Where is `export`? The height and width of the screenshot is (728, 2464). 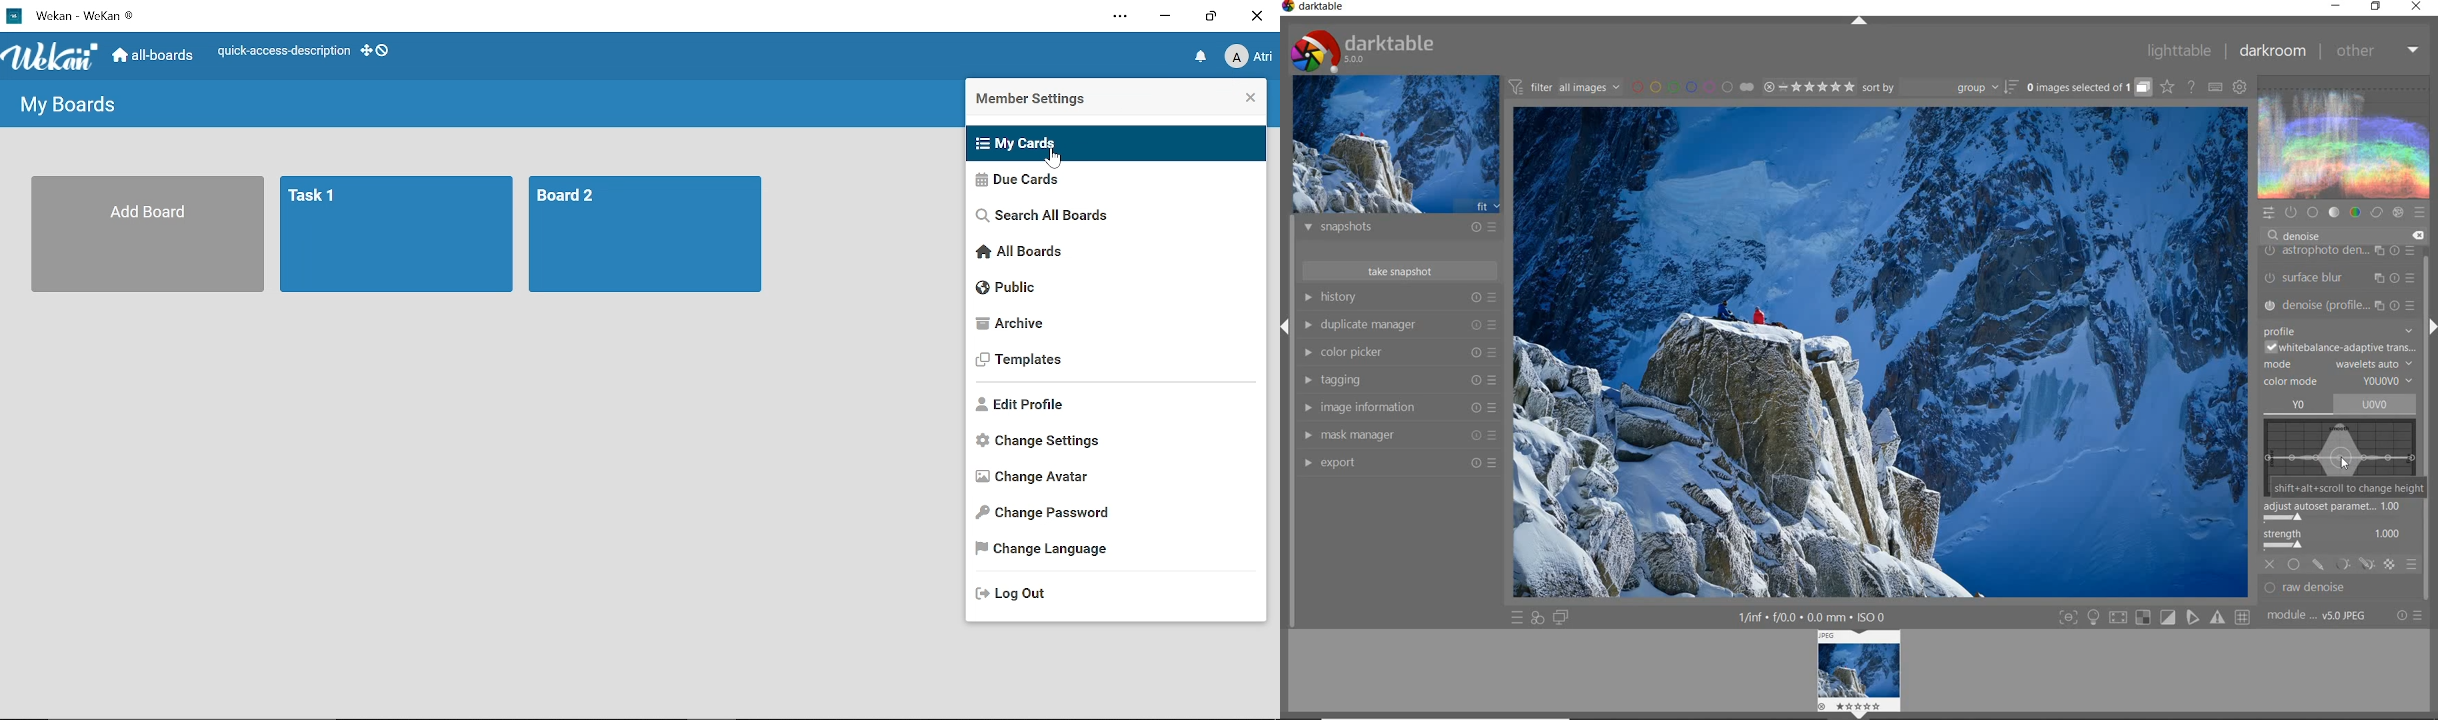
export is located at coordinates (1397, 462).